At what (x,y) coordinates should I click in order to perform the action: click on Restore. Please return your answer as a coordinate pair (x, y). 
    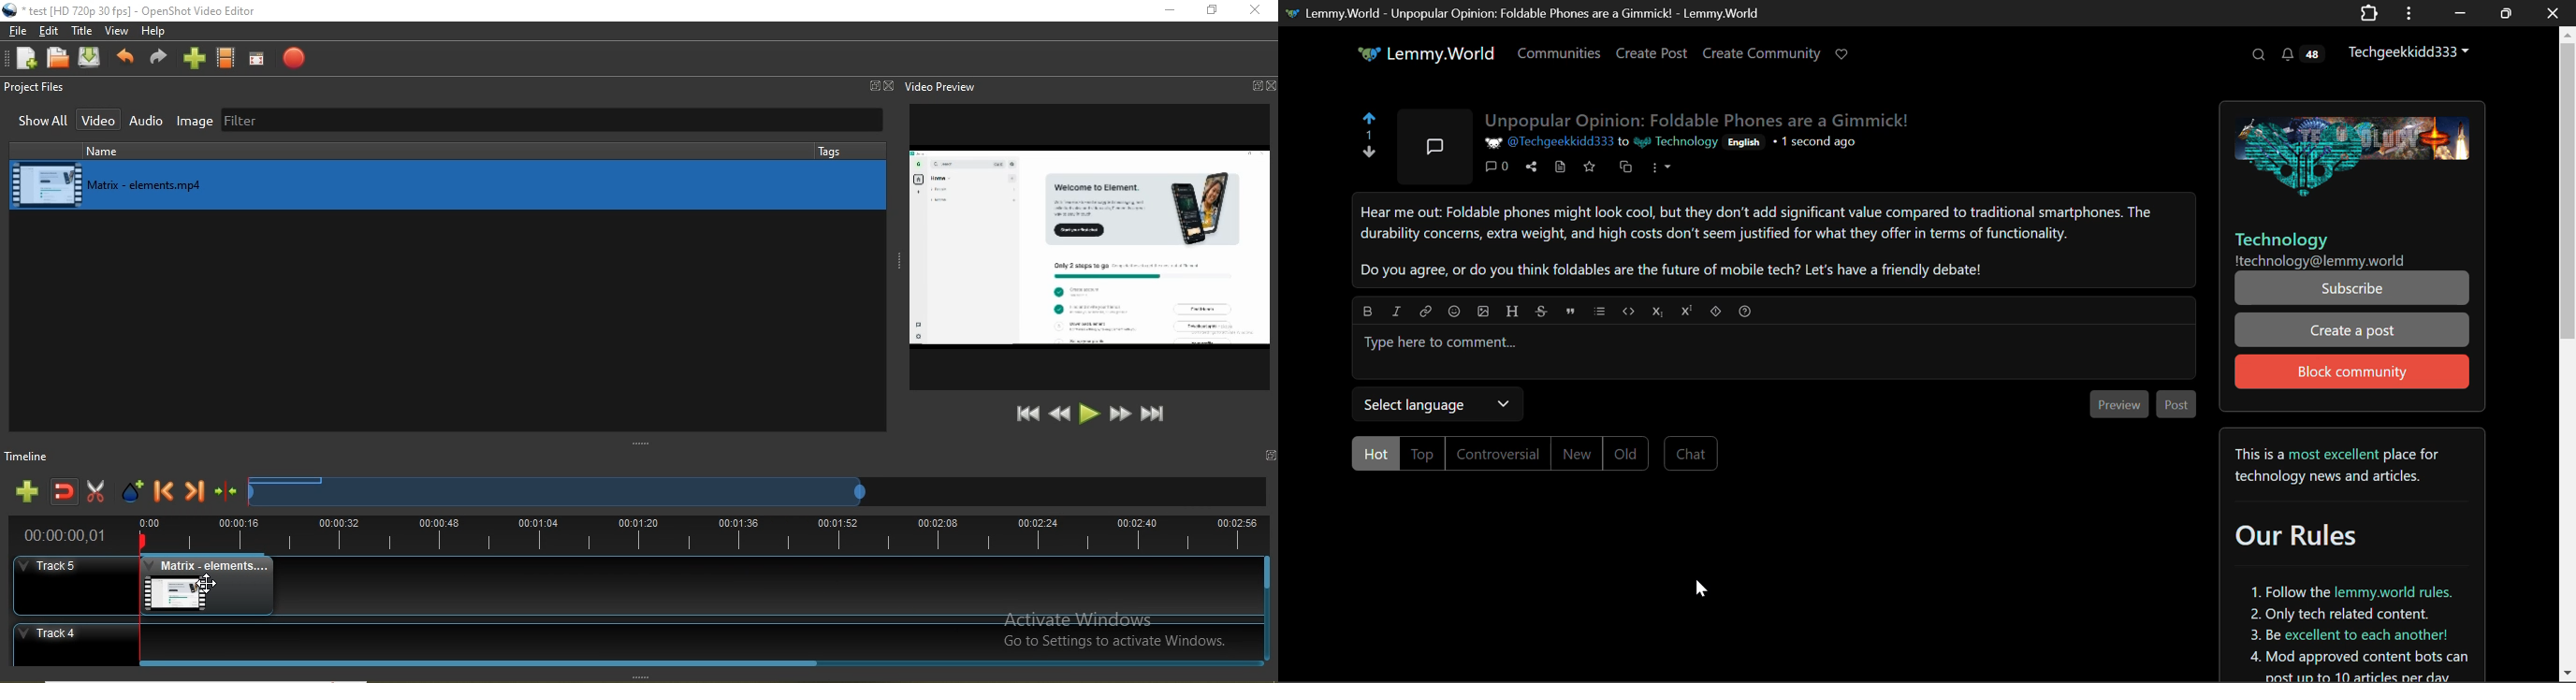
    Looking at the image, I should click on (1210, 10).